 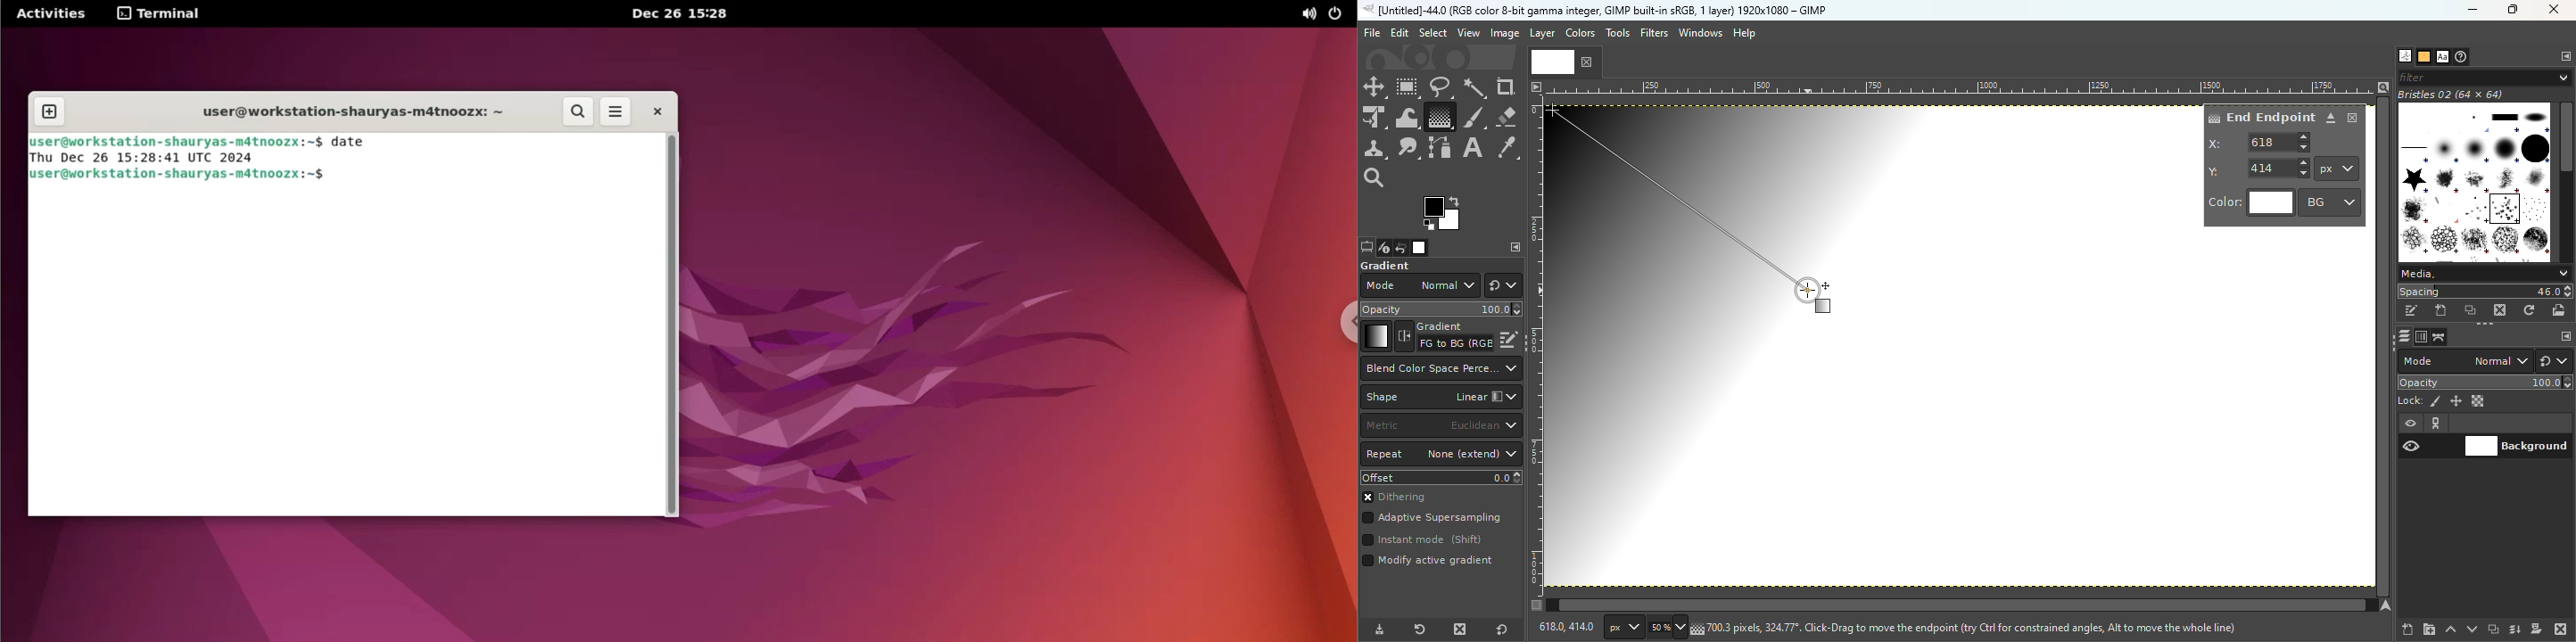 I want to click on Tools, so click(x=1620, y=37).